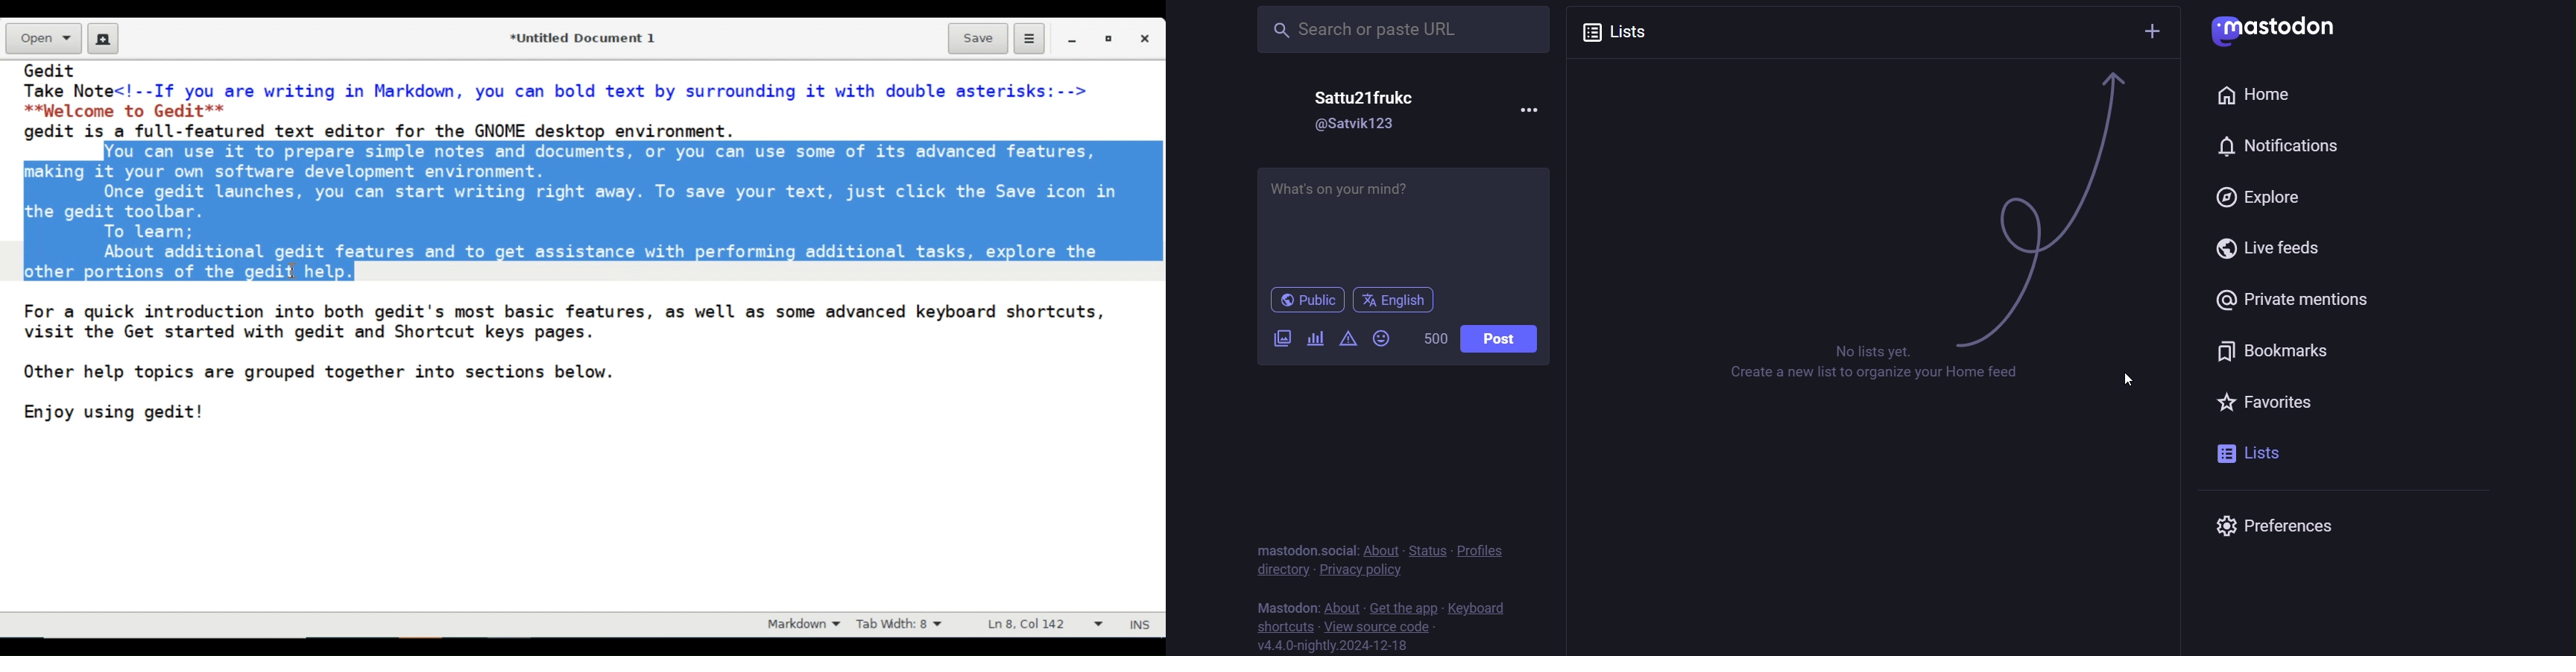  Describe the element at coordinates (2288, 526) in the screenshot. I see `preferences` at that location.